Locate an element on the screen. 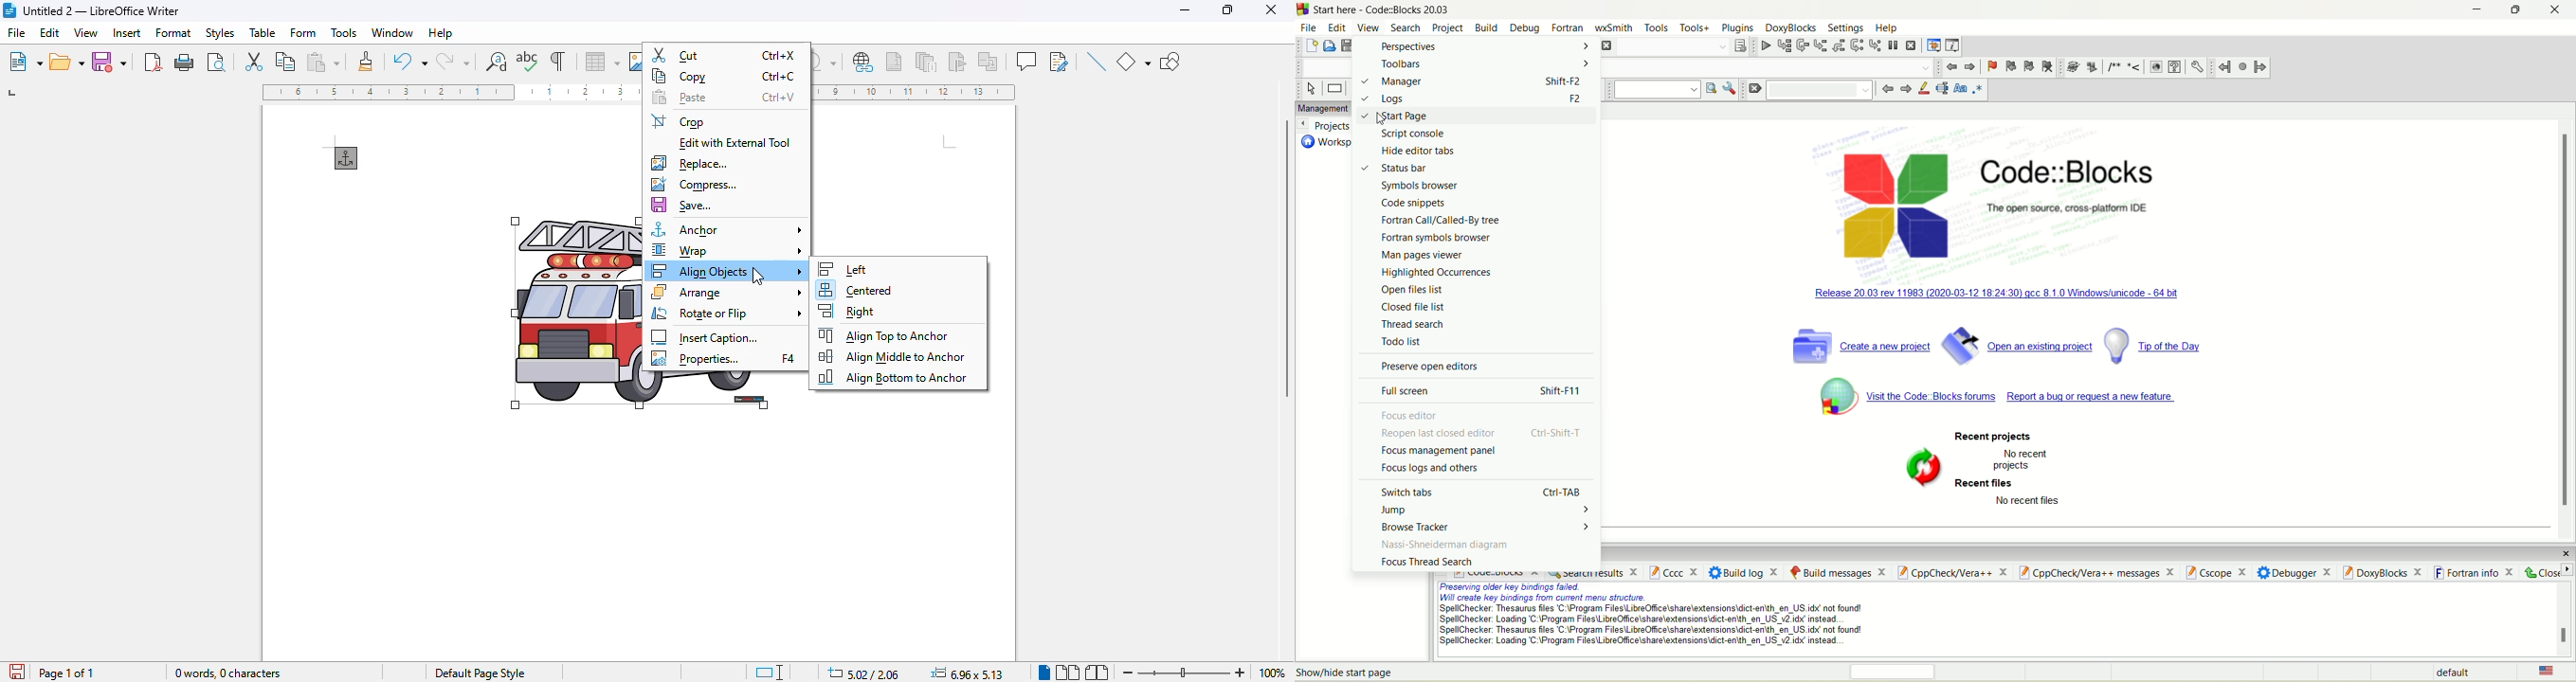 The width and height of the screenshot is (2576, 700). compress is located at coordinates (693, 185).